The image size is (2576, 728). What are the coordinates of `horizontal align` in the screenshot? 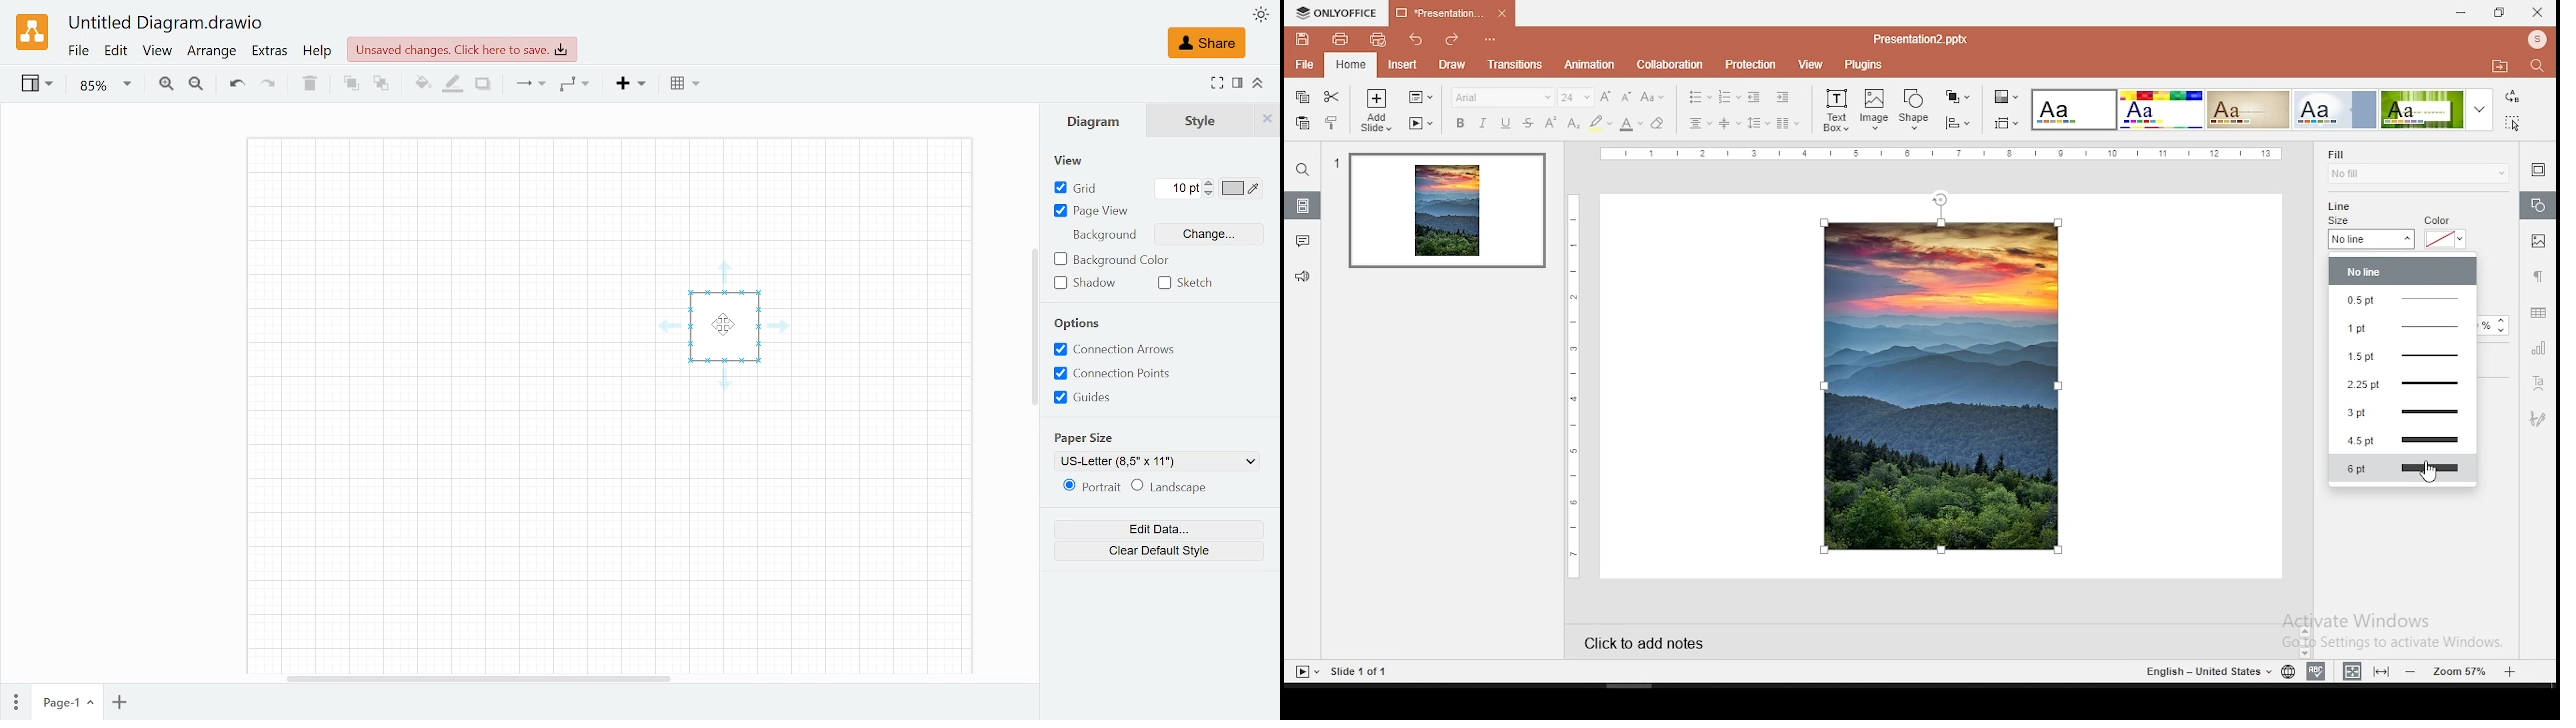 It's located at (1701, 124).